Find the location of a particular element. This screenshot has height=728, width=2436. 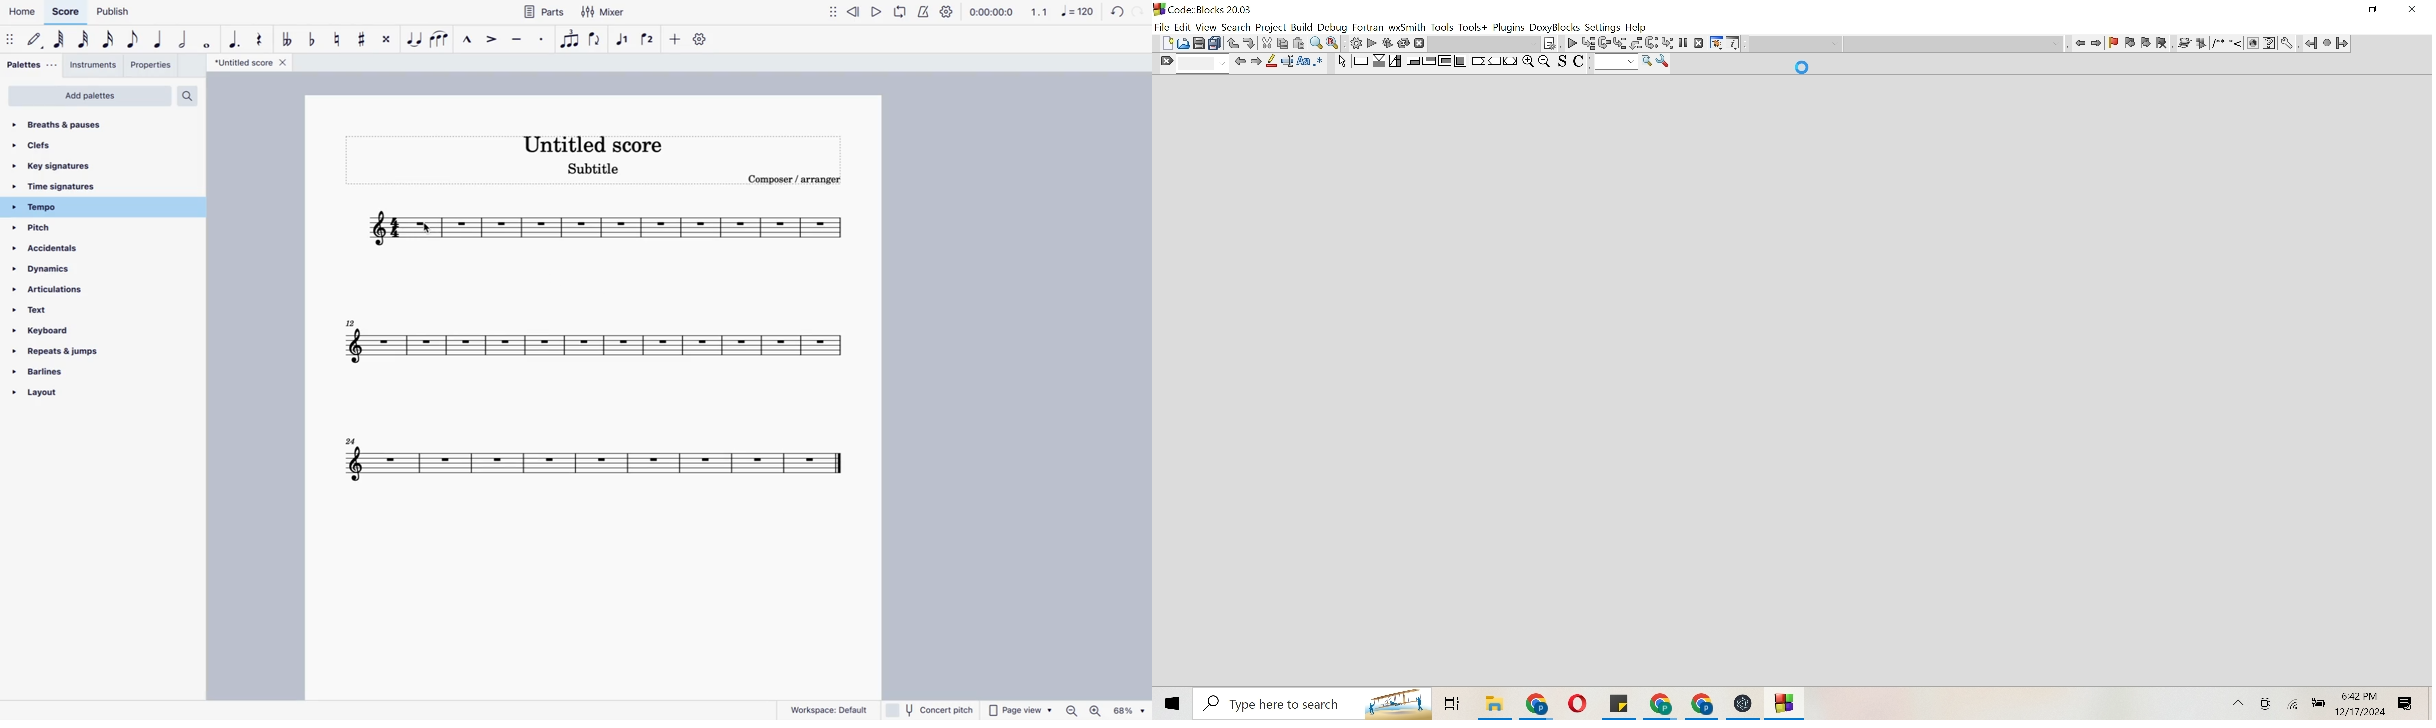

Close is located at coordinates (2413, 10).